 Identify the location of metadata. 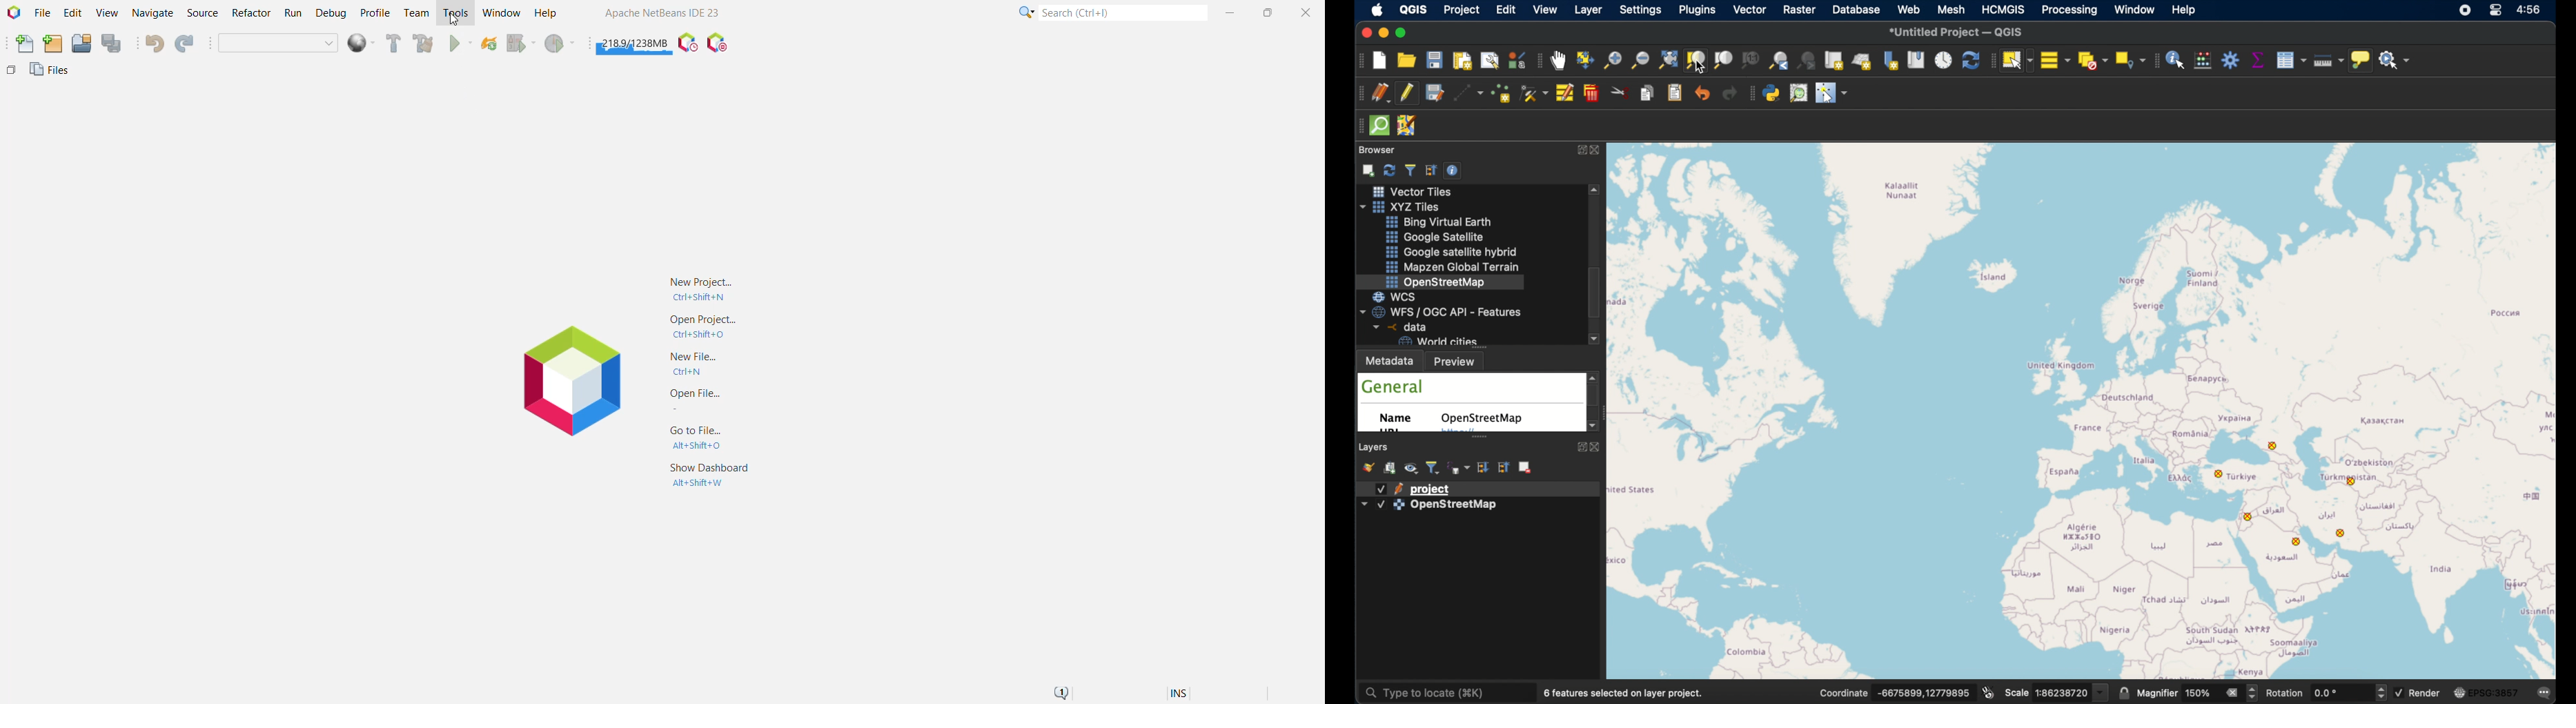
(1390, 360).